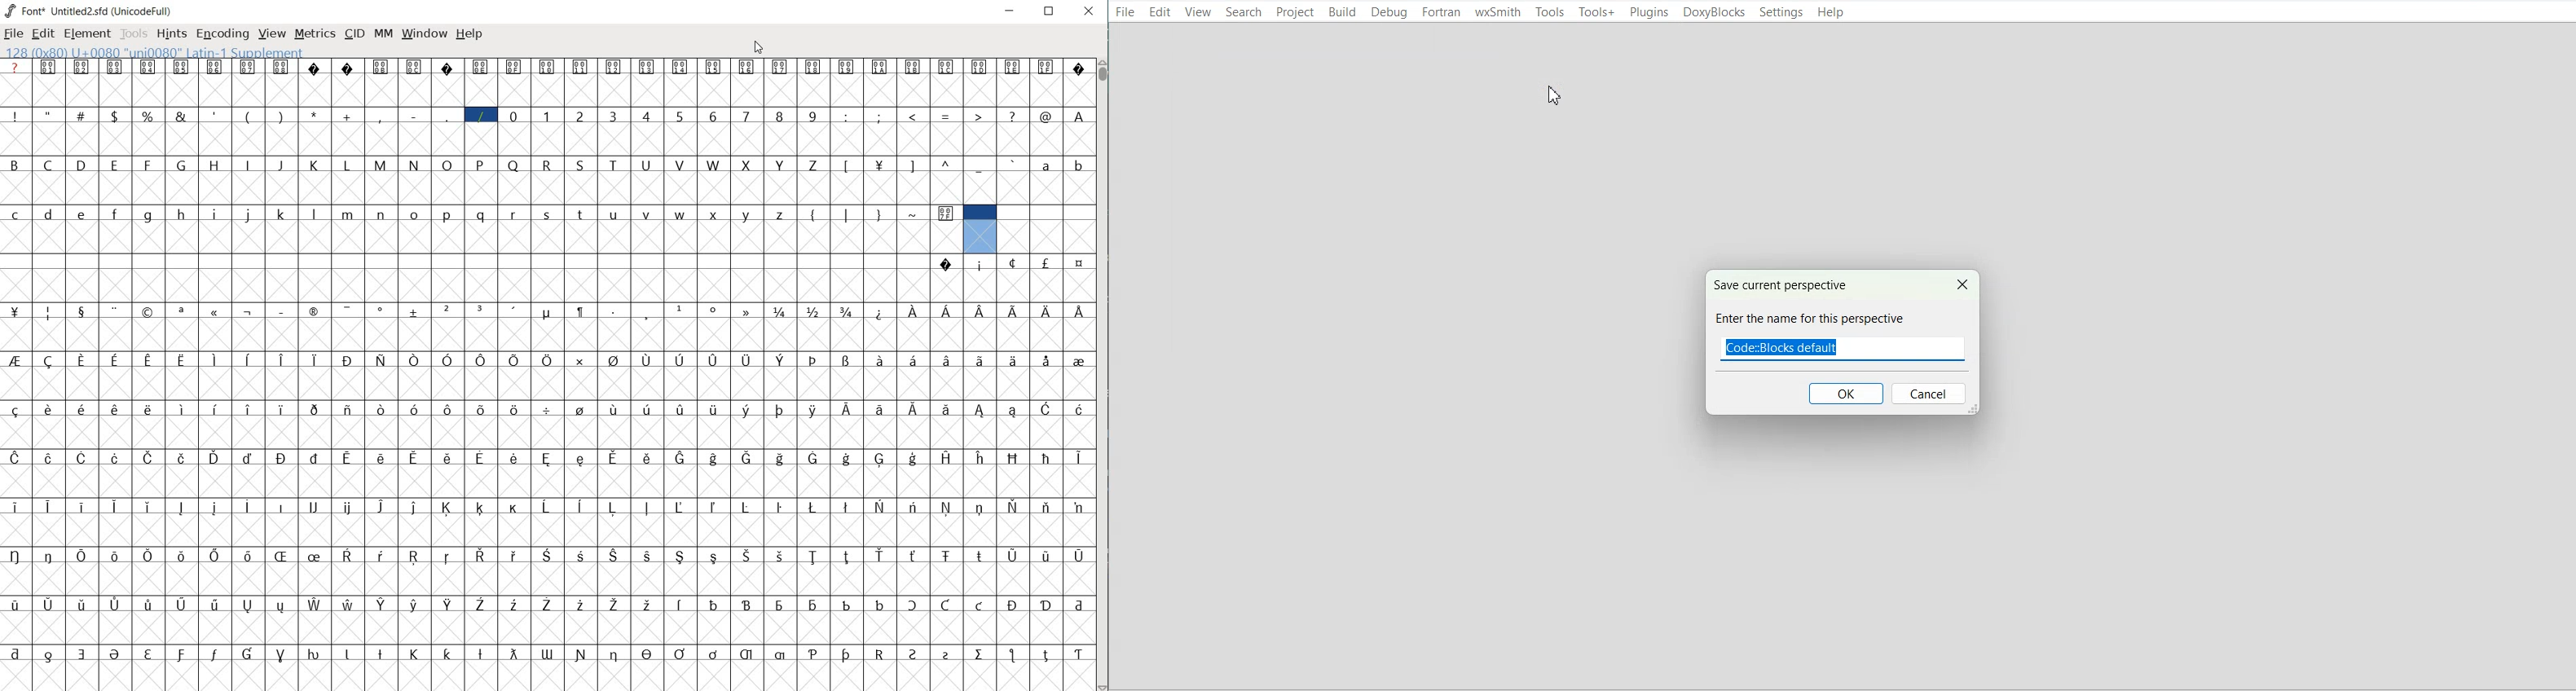 The height and width of the screenshot is (700, 2576). I want to click on Symbol, so click(116, 410).